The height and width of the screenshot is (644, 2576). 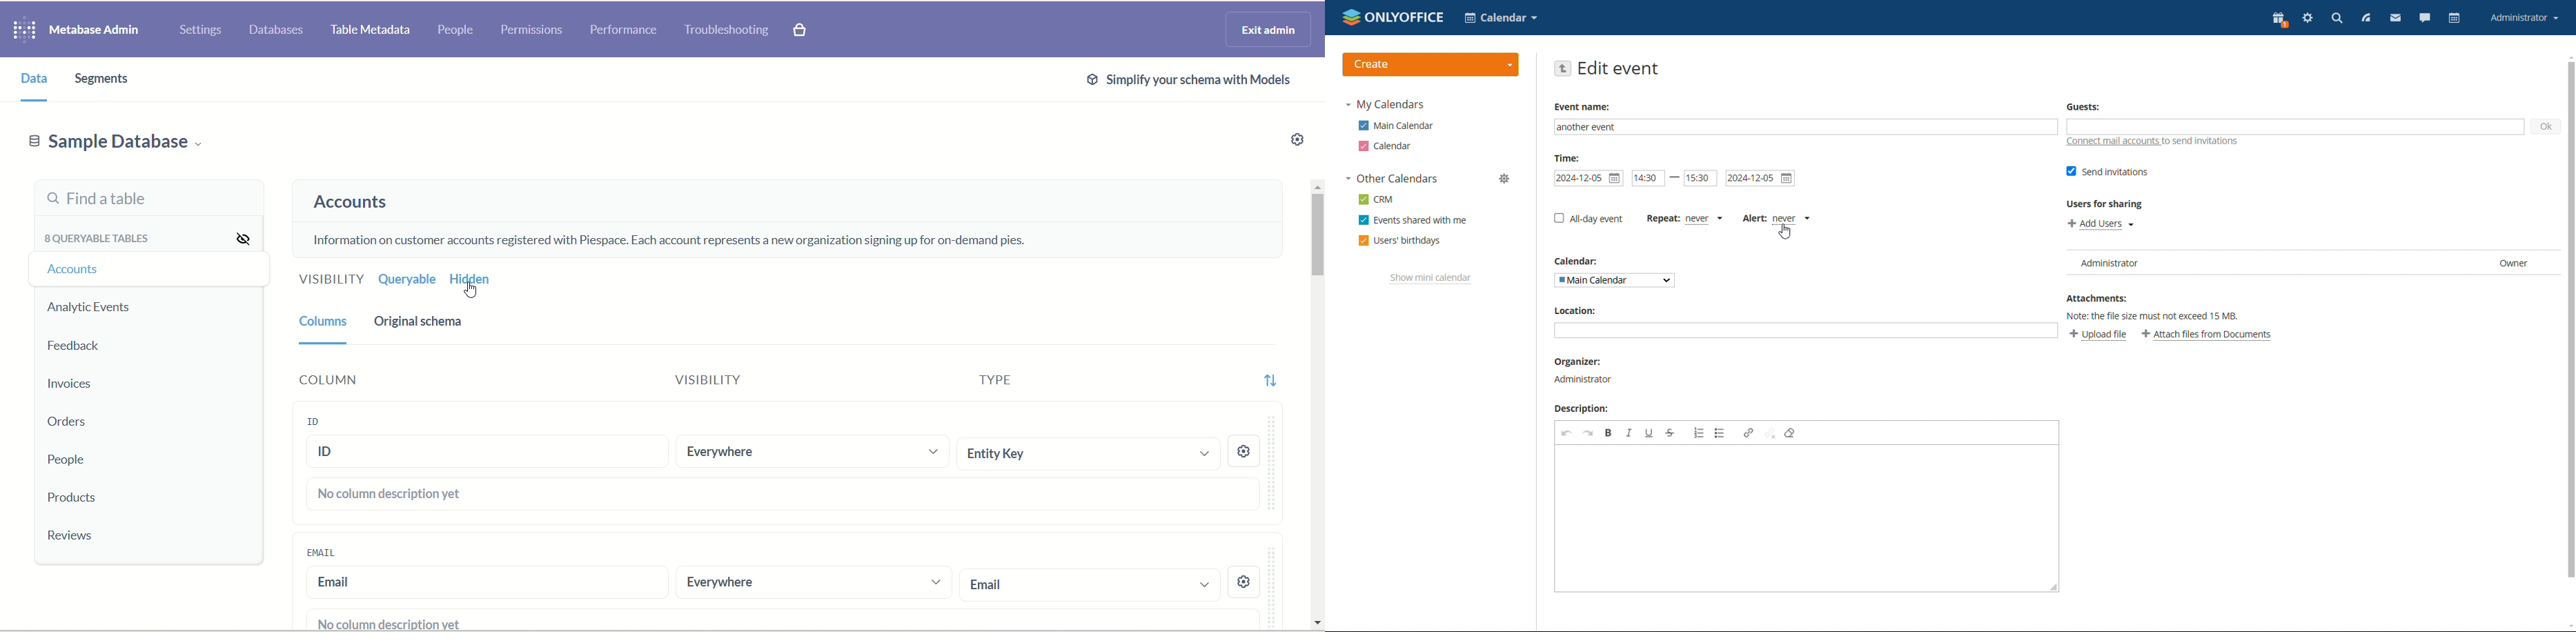 What do you see at coordinates (1790, 433) in the screenshot?
I see `remove format` at bounding box center [1790, 433].